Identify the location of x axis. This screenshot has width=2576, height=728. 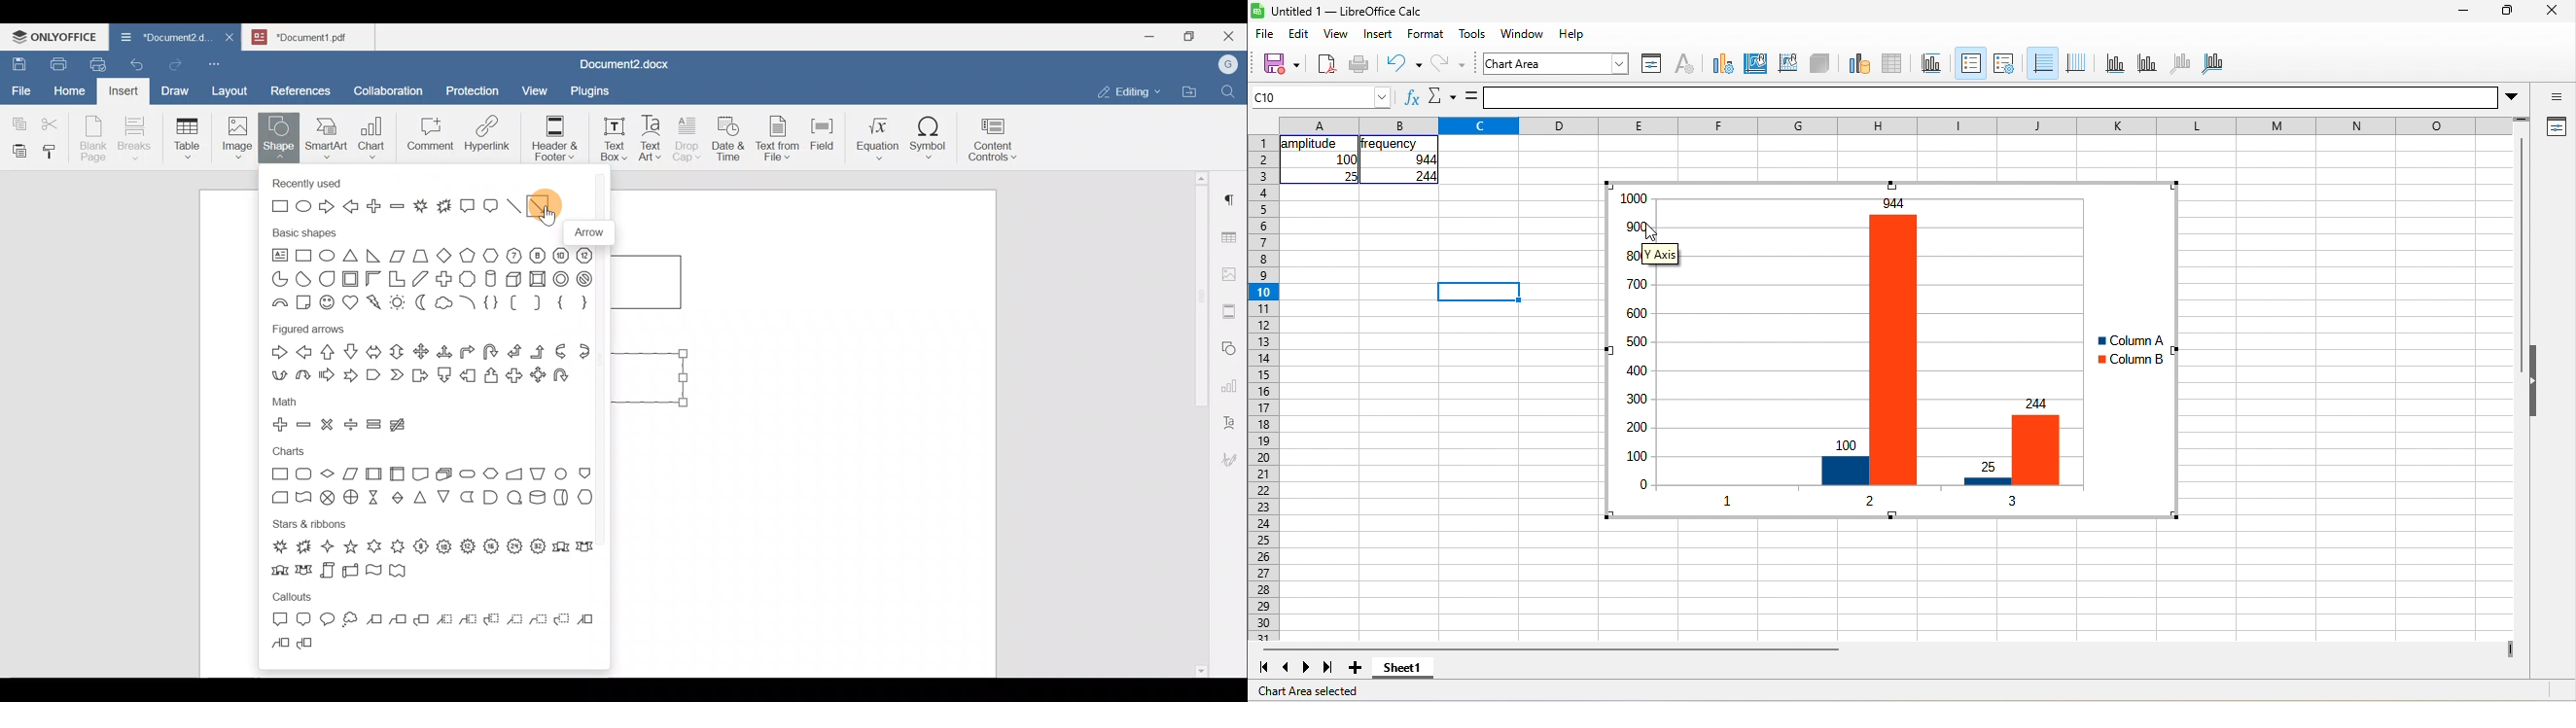
(2113, 63).